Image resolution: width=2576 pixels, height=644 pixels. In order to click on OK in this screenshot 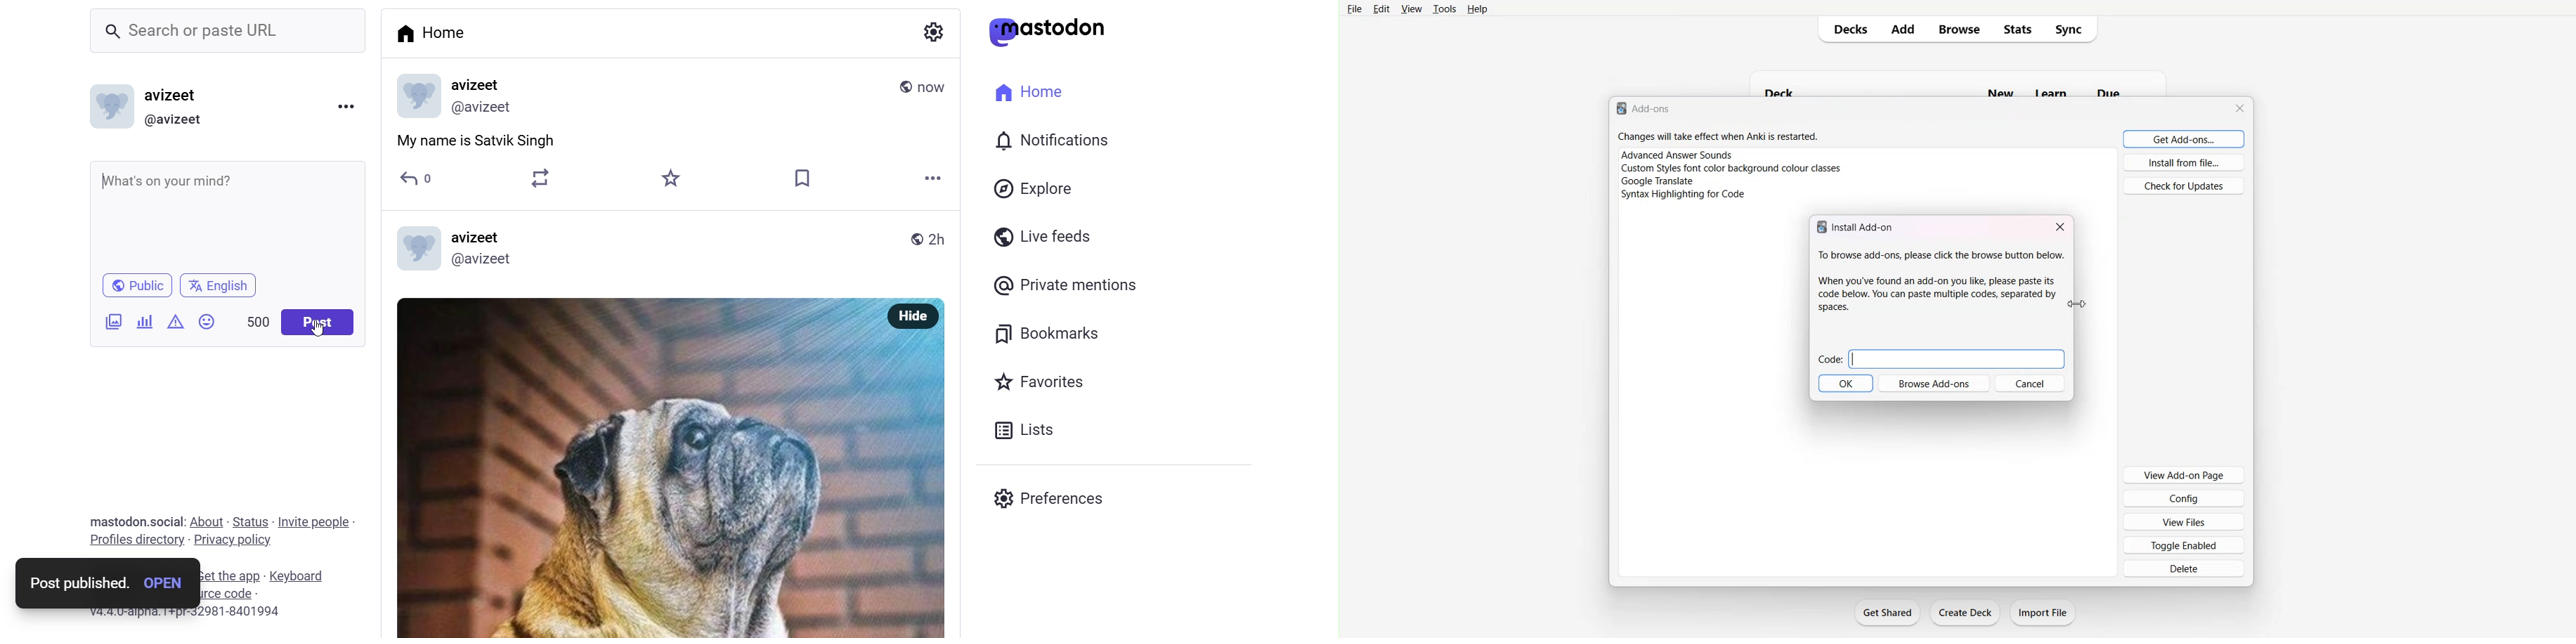, I will do `click(1846, 383)`.